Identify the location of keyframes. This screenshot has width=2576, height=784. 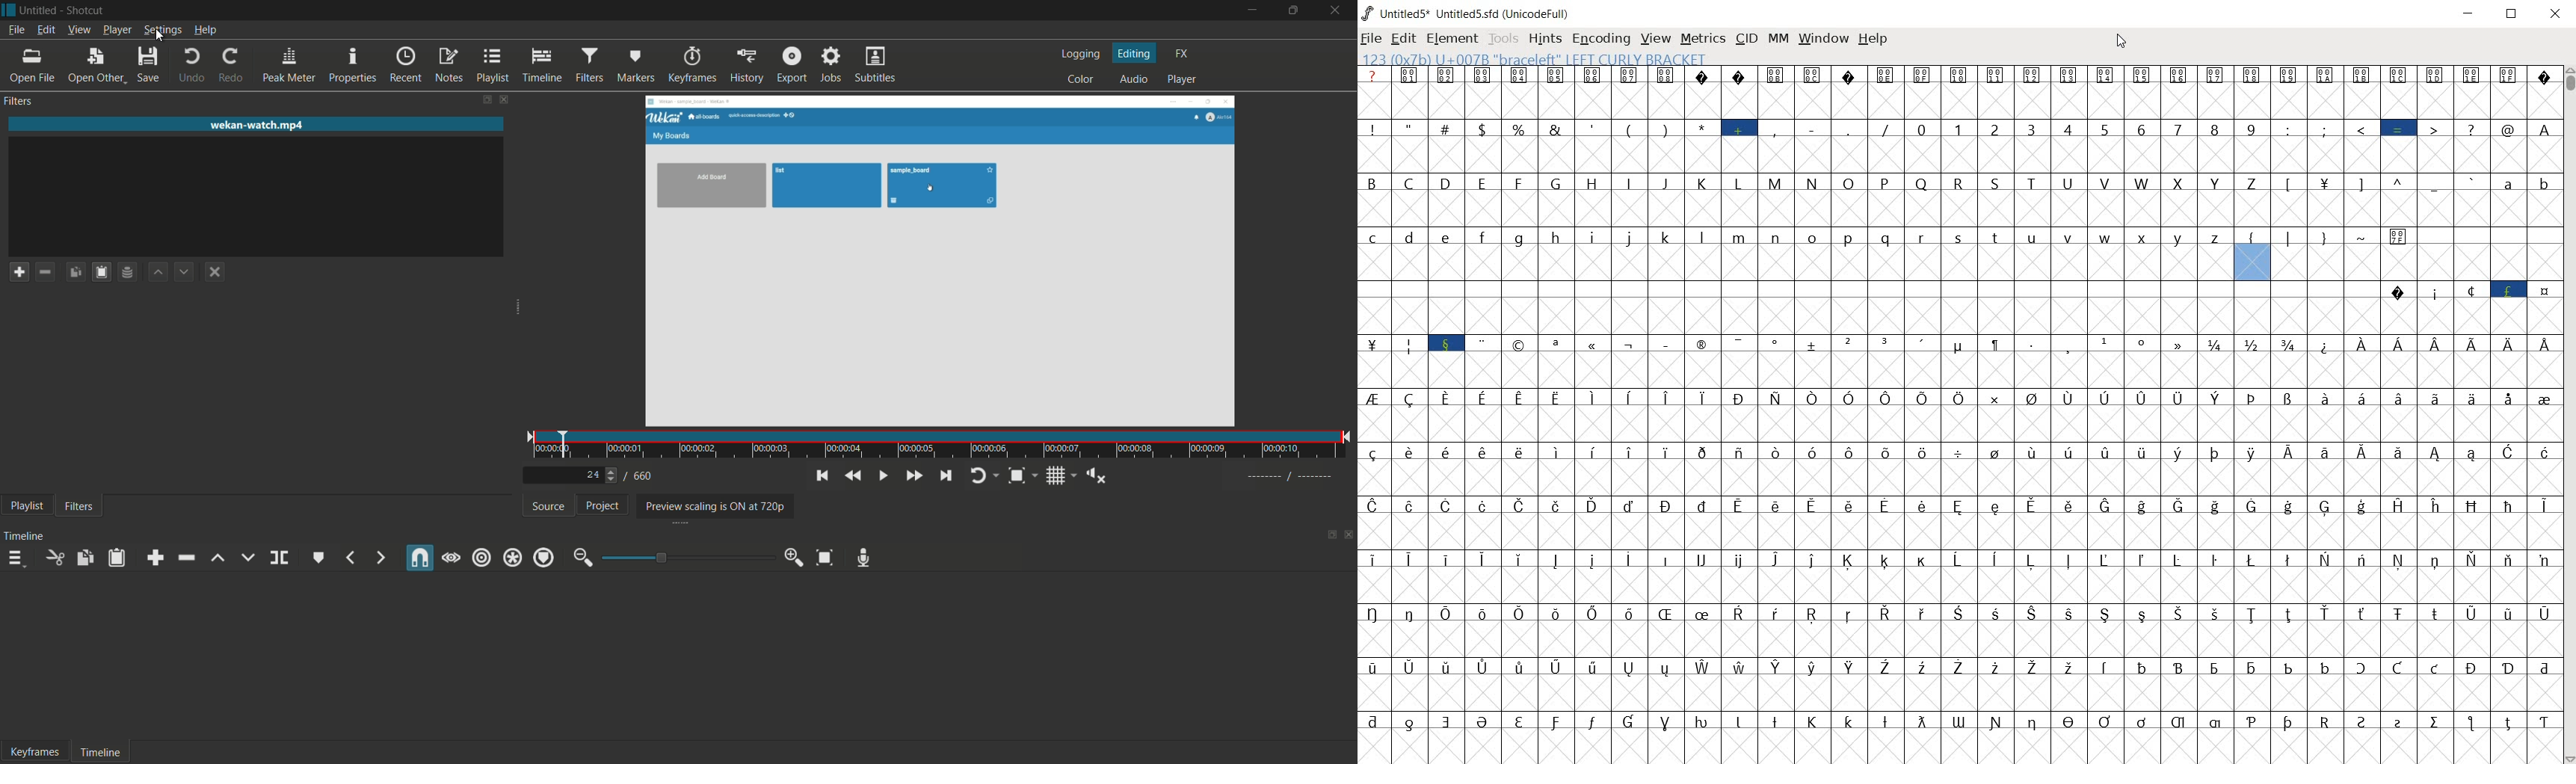
(37, 753).